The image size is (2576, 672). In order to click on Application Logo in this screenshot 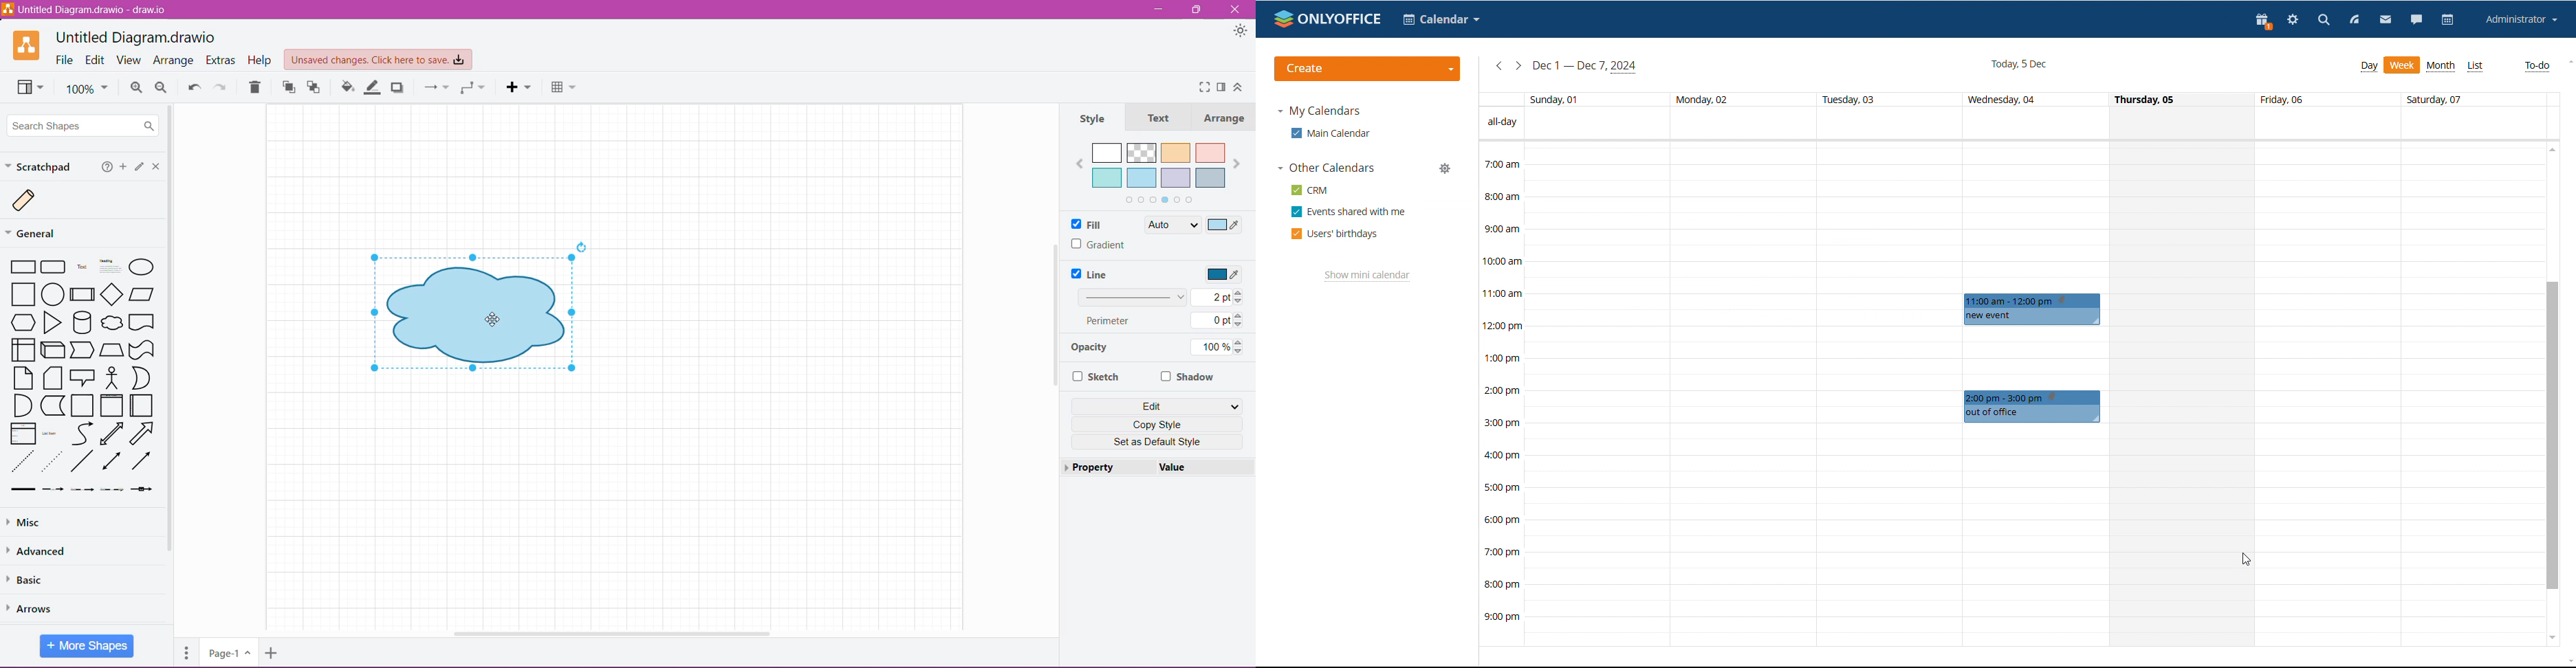, I will do `click(27, 45)`.